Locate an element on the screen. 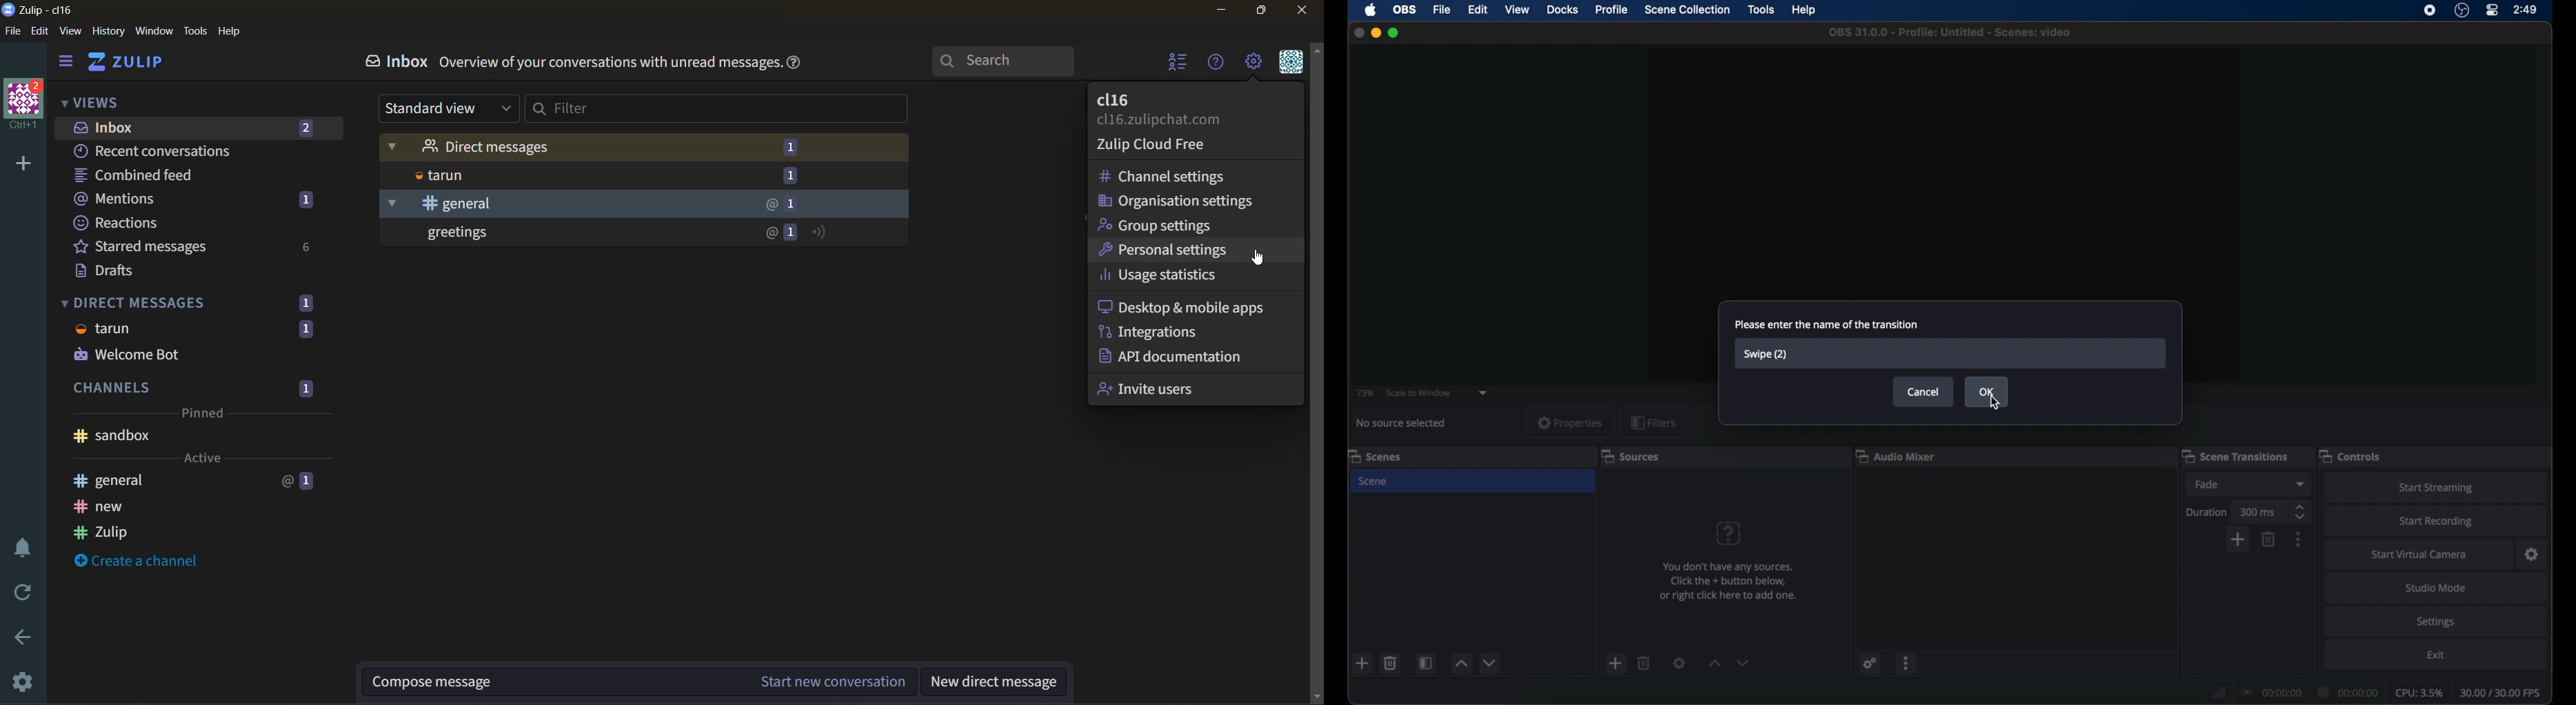  300 ms is located at coordinates (2258, 512).